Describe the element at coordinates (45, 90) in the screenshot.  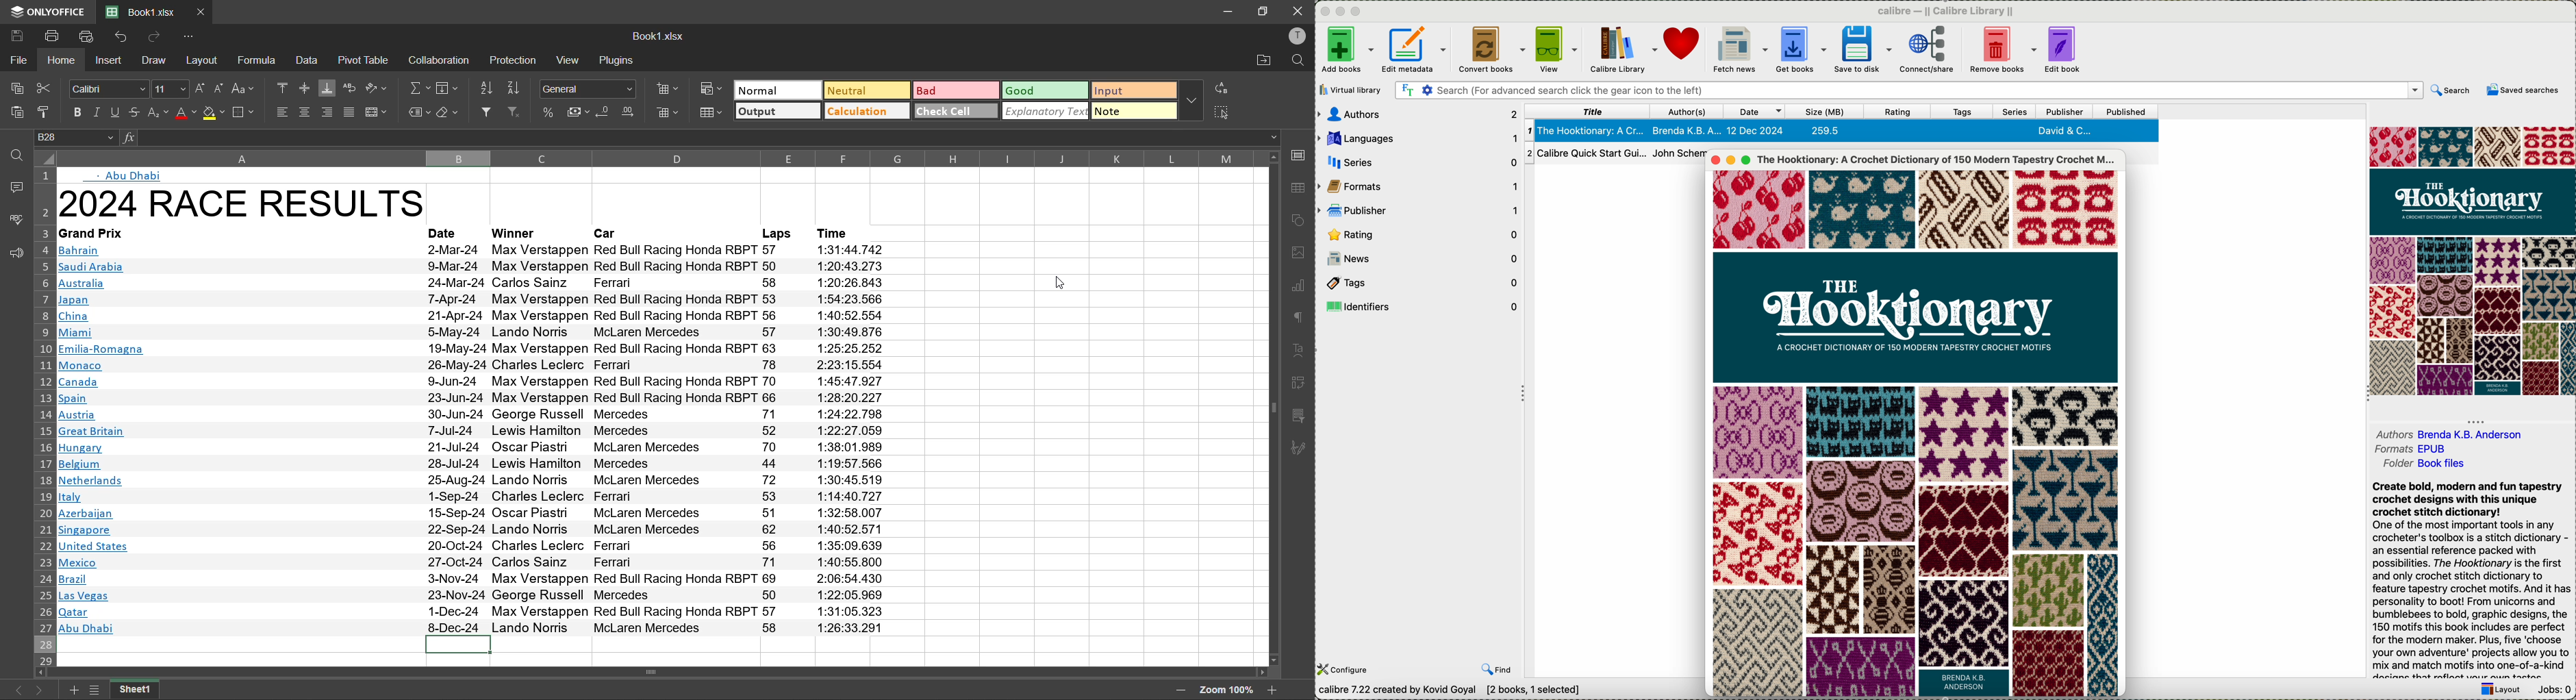
I see `cut` at that location.